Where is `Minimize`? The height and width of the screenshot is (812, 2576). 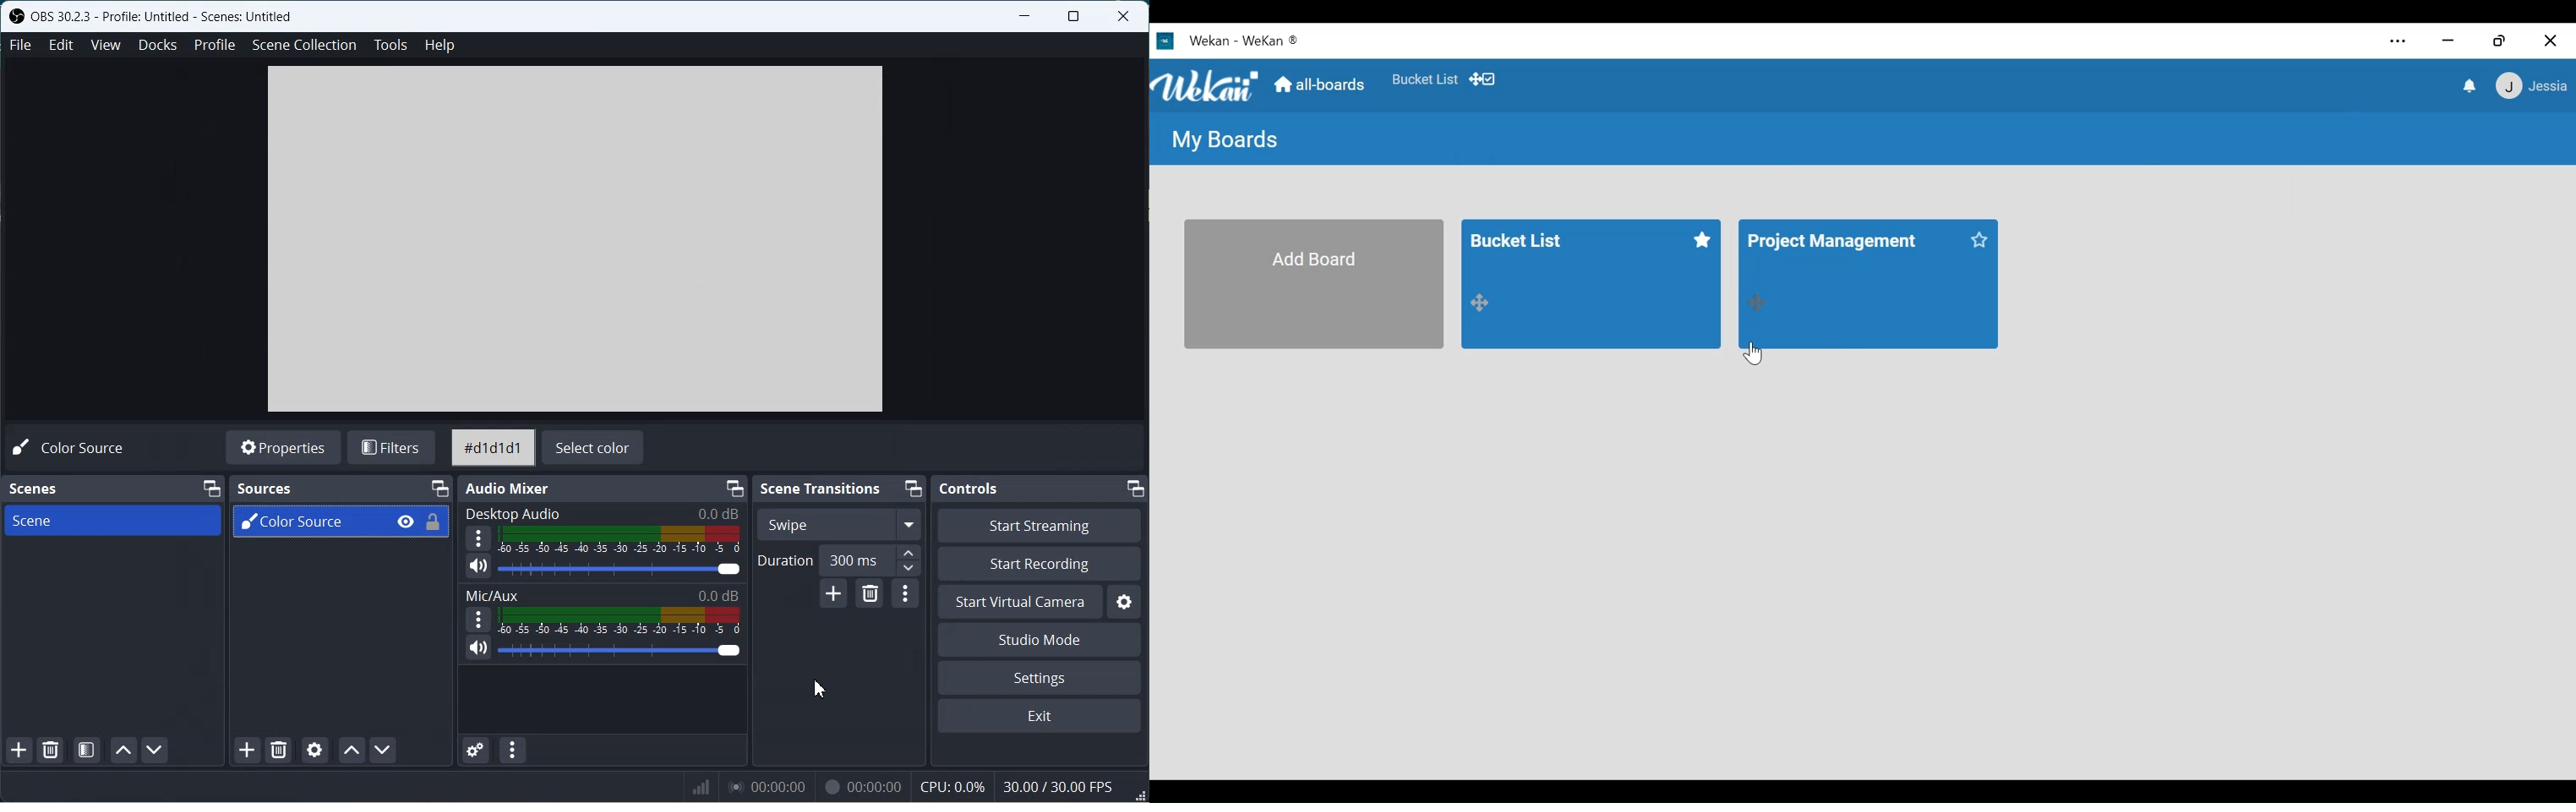
Minimize is located at coordinates (1137, 488).